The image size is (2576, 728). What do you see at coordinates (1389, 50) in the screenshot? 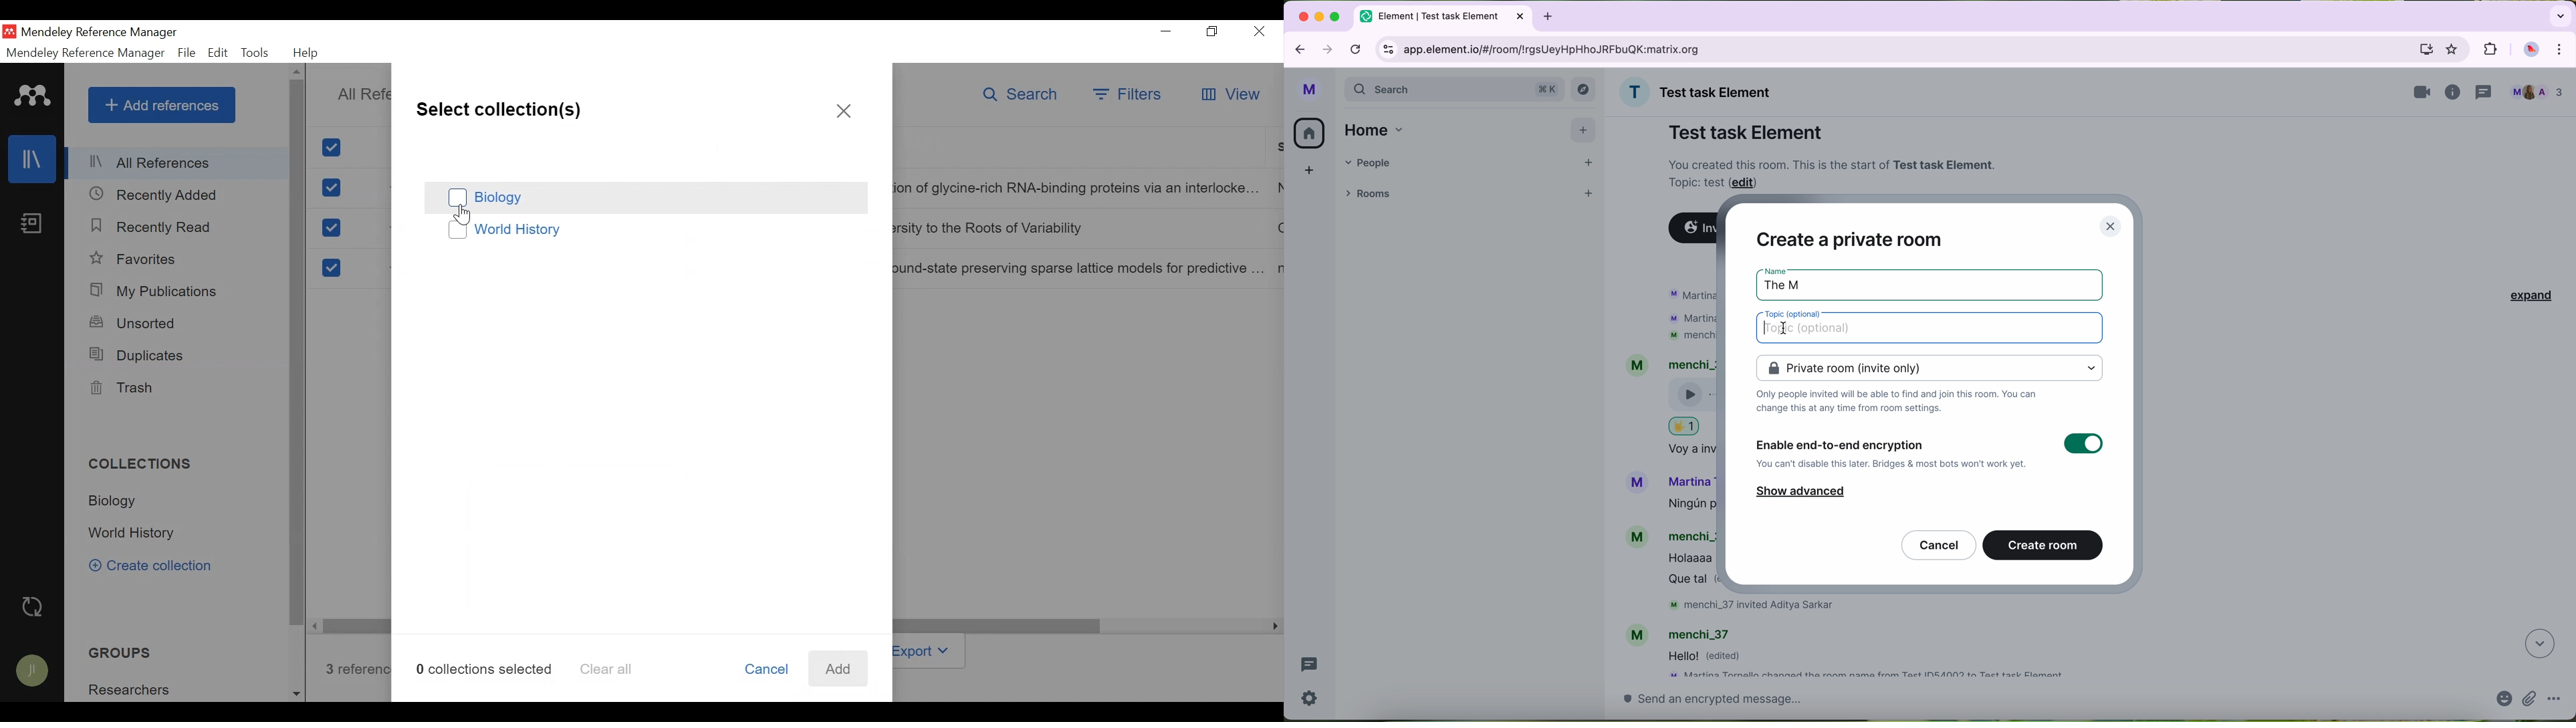
I see `controls` at bounding box center [1389, 50].